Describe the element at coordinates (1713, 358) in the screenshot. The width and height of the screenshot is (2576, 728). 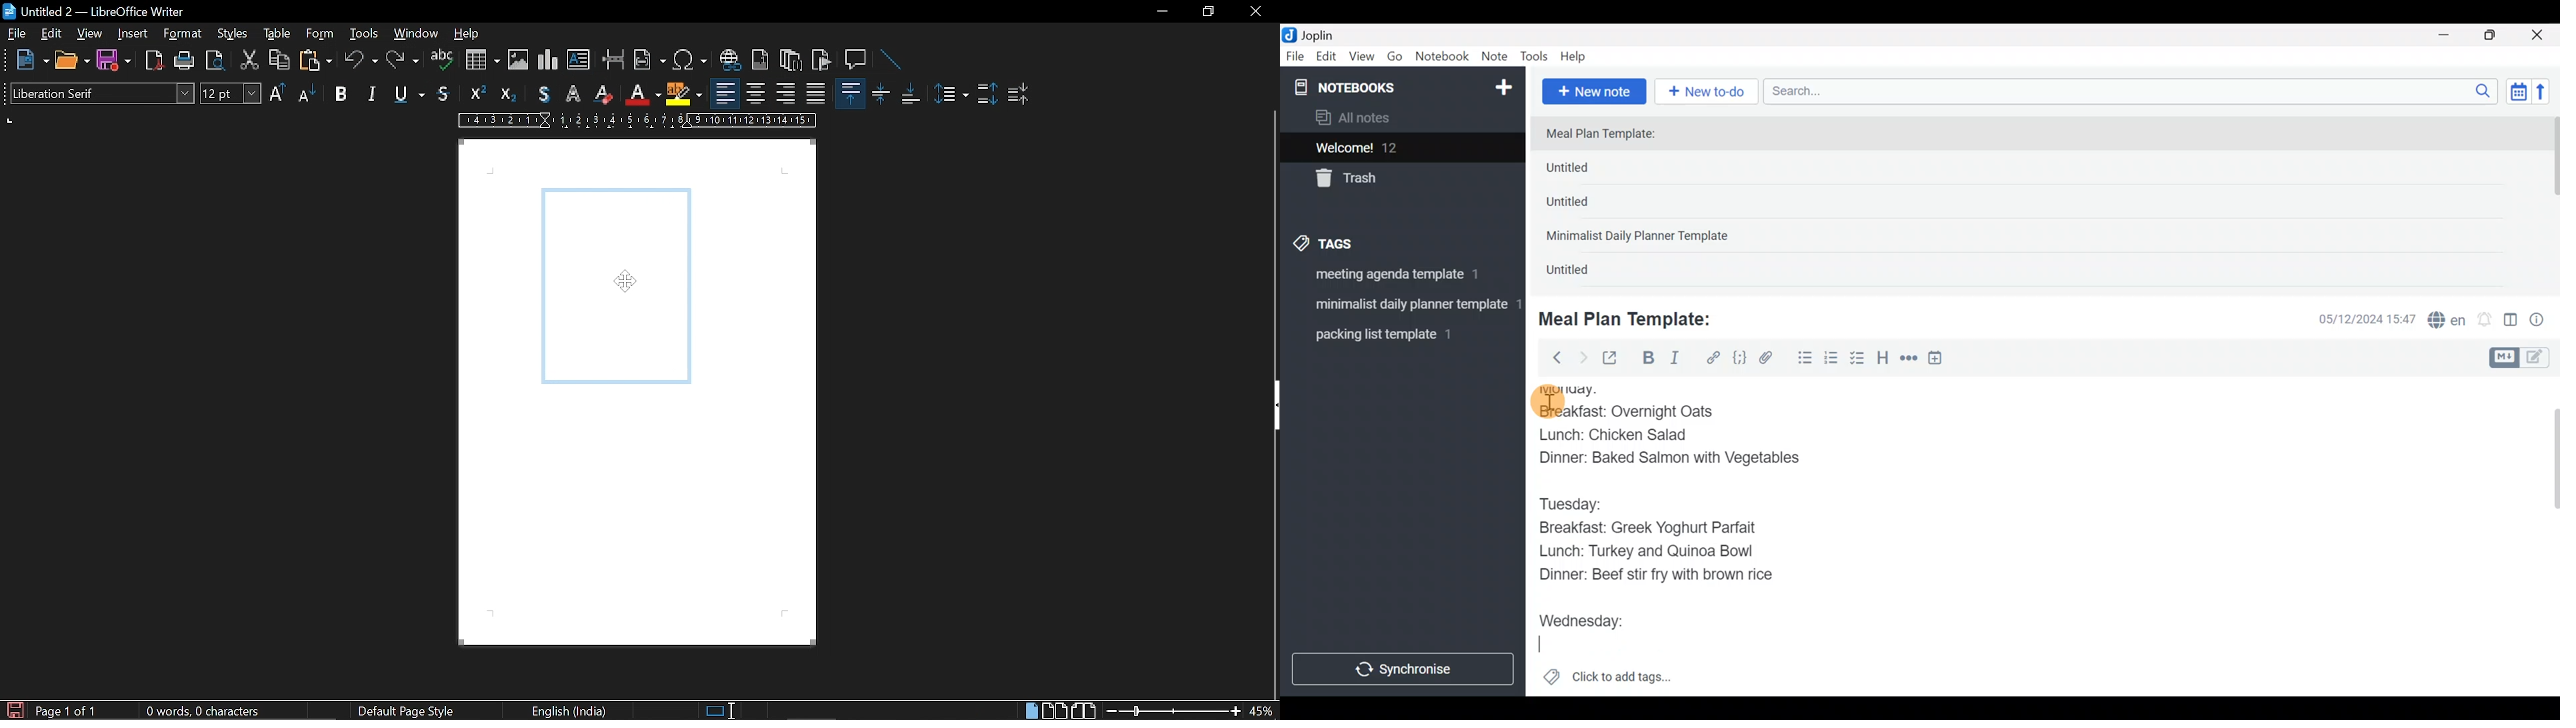
I see `Hyperlink` at that location.